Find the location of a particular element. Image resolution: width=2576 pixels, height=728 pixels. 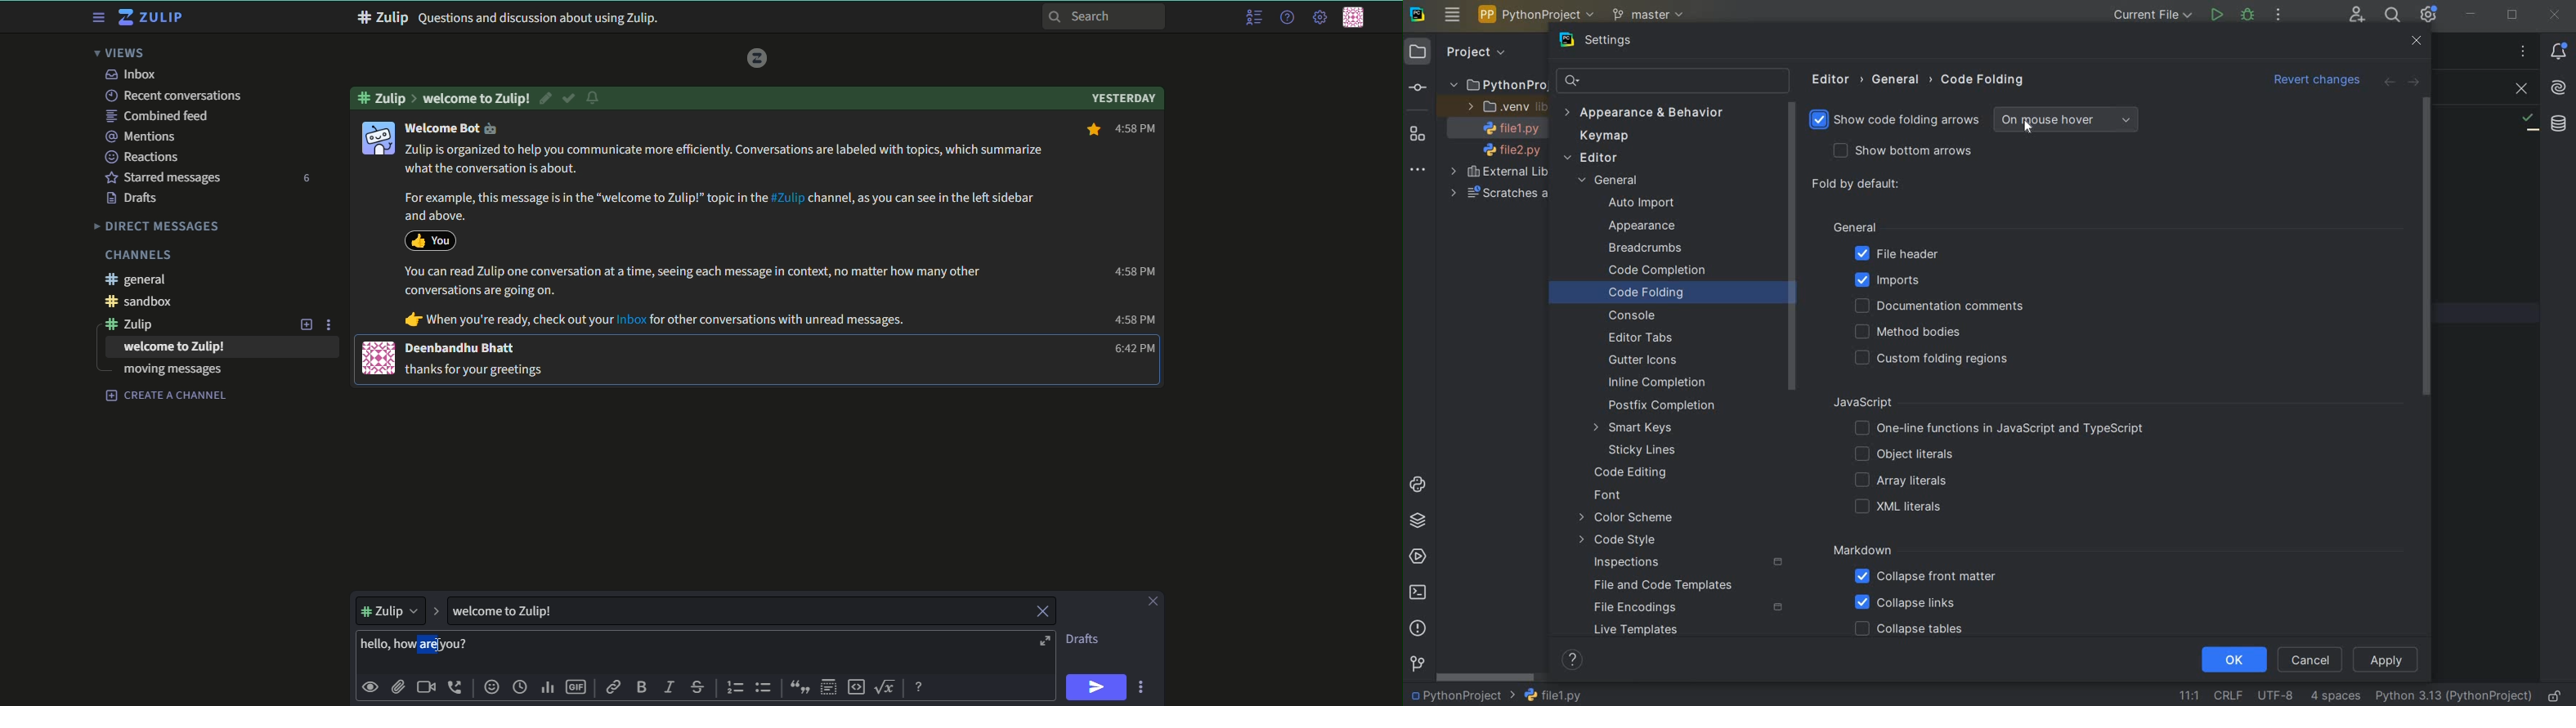

numbered list is located at coordinates (736, 687).